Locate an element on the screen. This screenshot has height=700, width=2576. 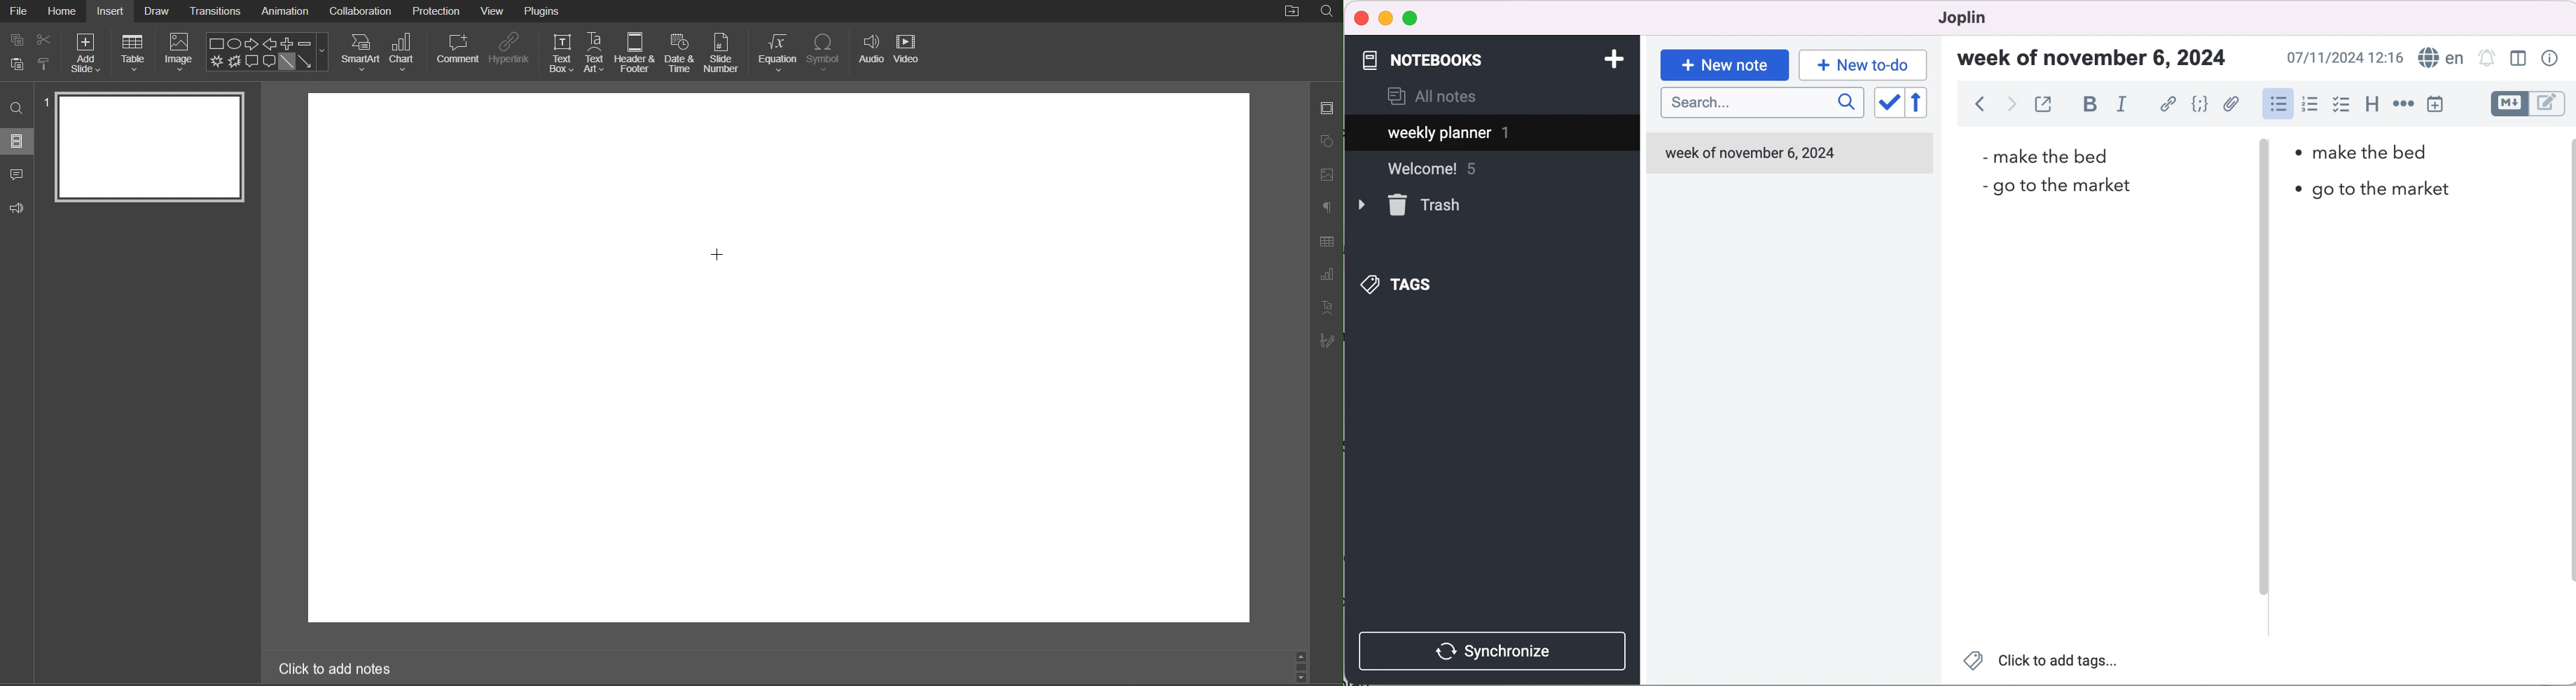
Draw is located at coordinates (158, 11).